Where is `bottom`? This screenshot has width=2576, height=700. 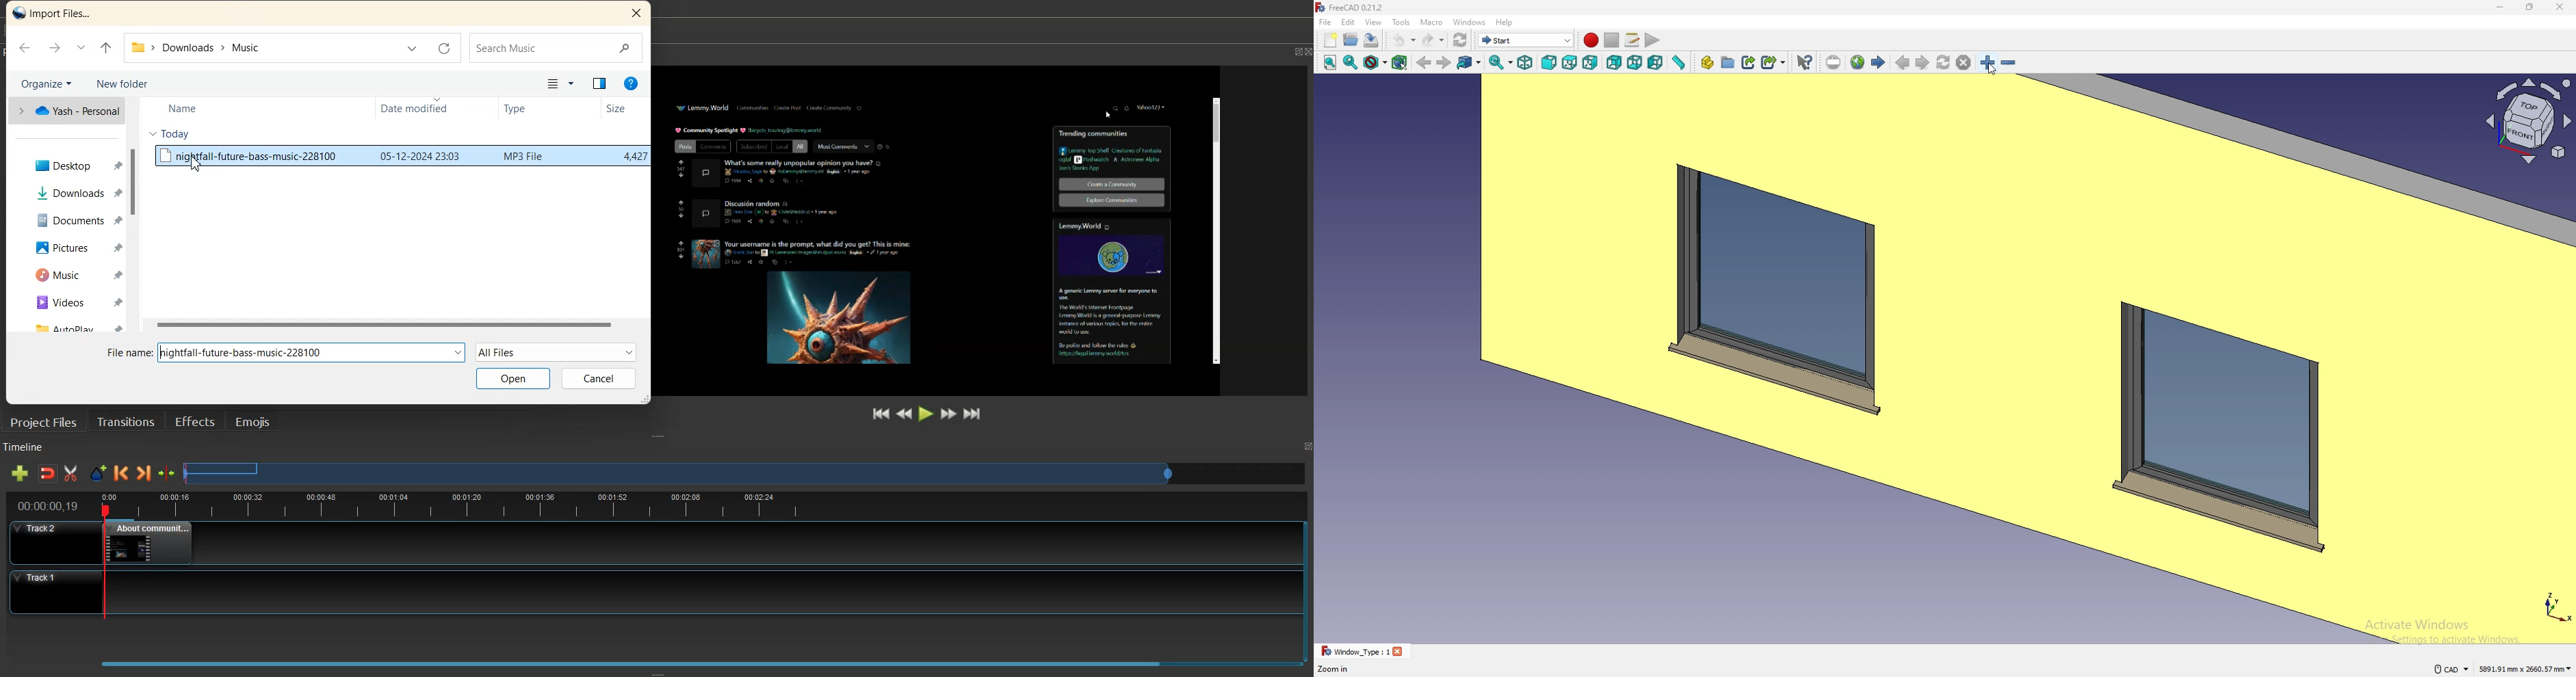
bottom is located at coordinates (1635, 63).